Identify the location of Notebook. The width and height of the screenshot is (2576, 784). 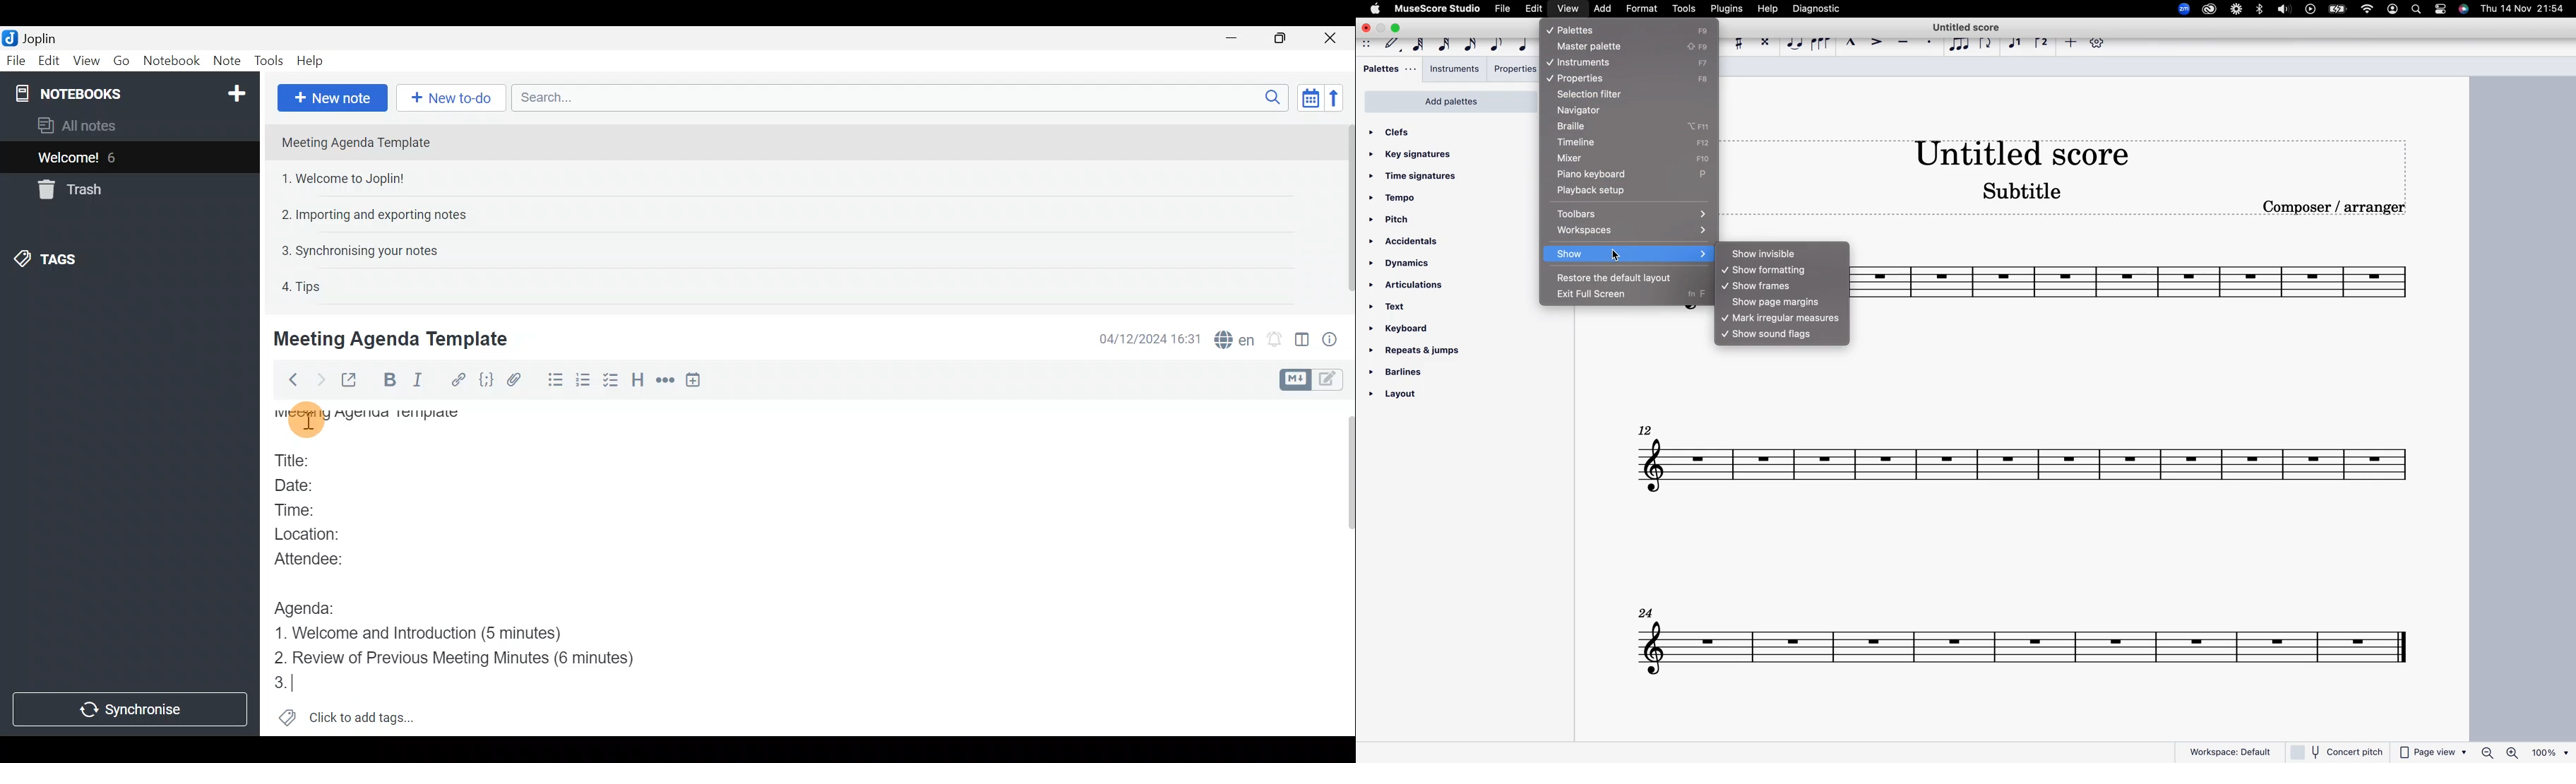
(172, 60).